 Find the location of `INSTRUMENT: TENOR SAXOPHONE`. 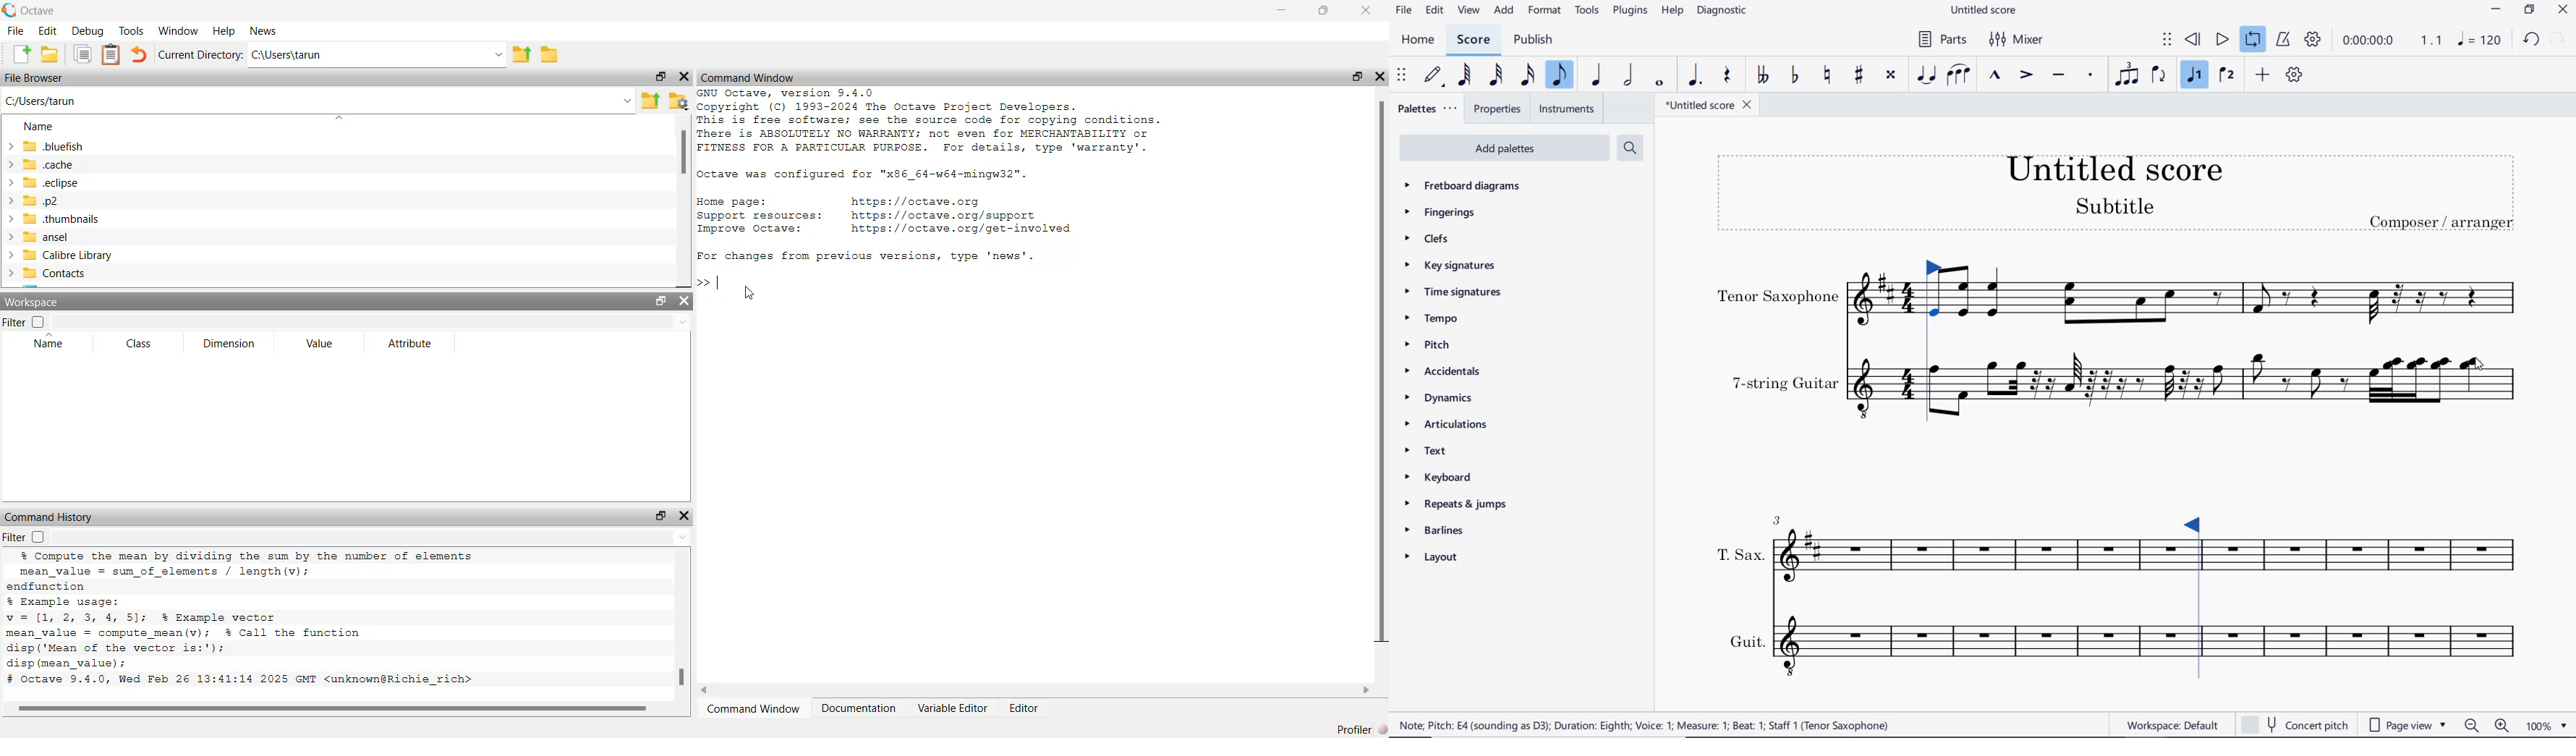

INSTRUMENT: TENOR SAXOPHONE is located at coordinates (1810, 295).